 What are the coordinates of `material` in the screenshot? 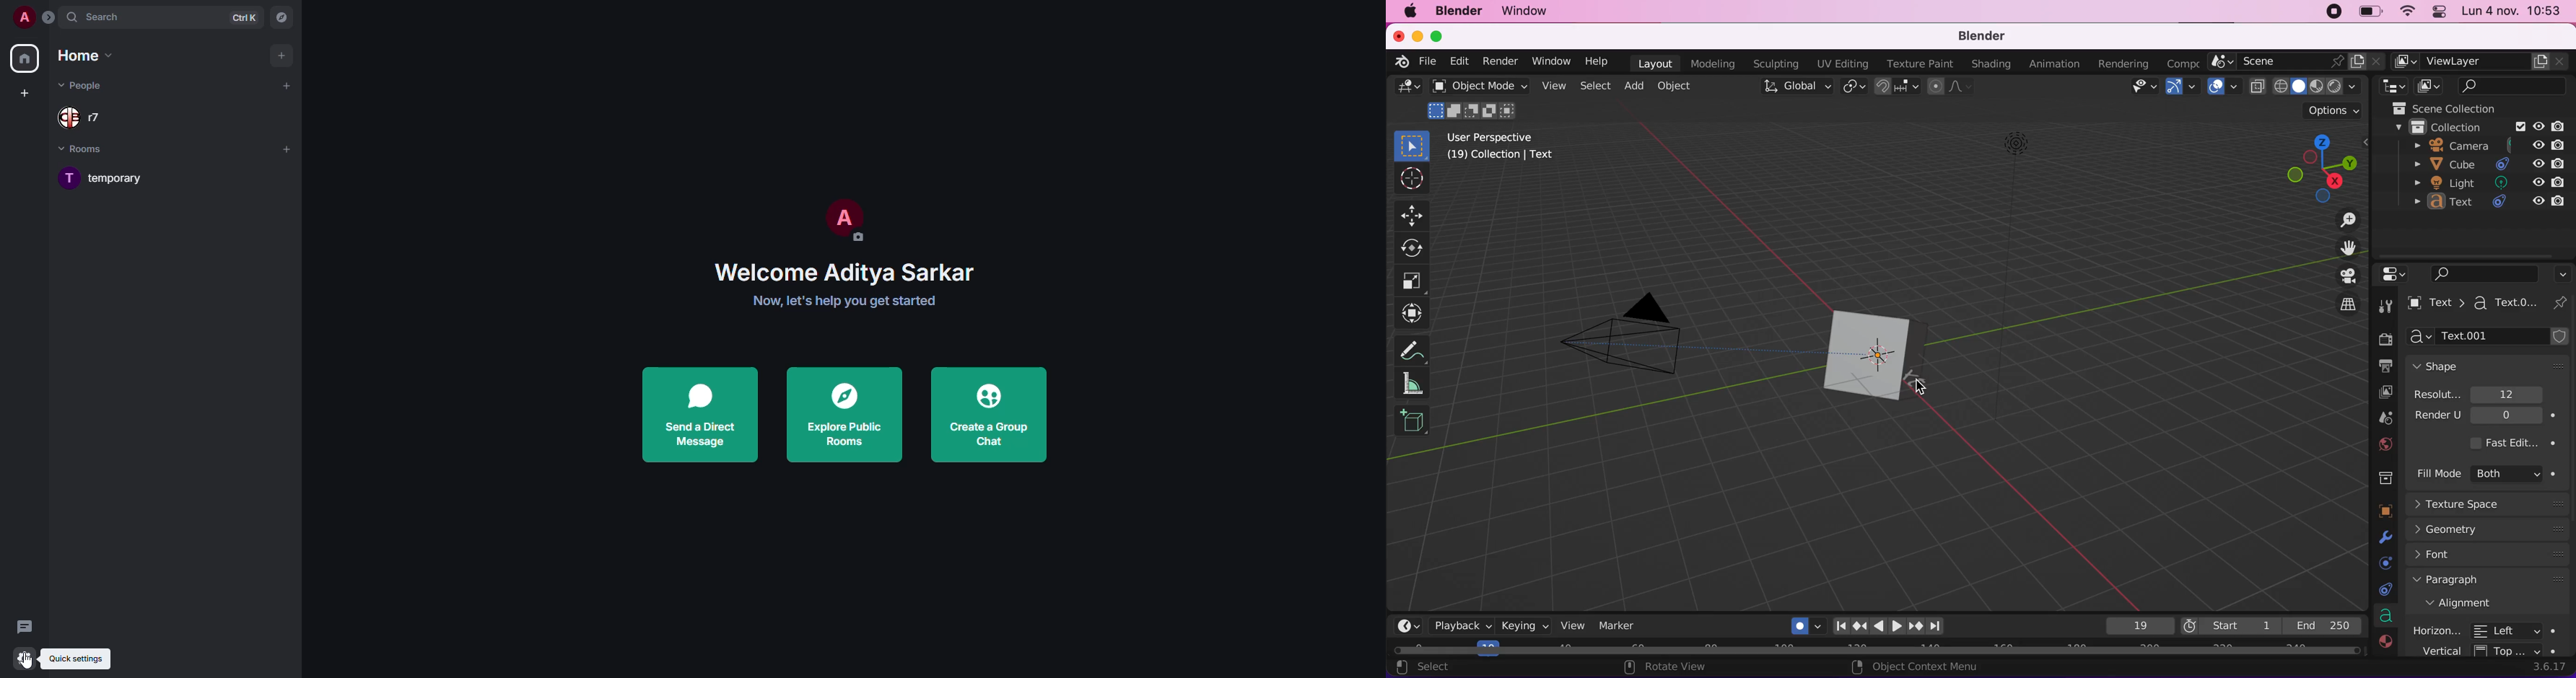 It's located at (2386, 643).